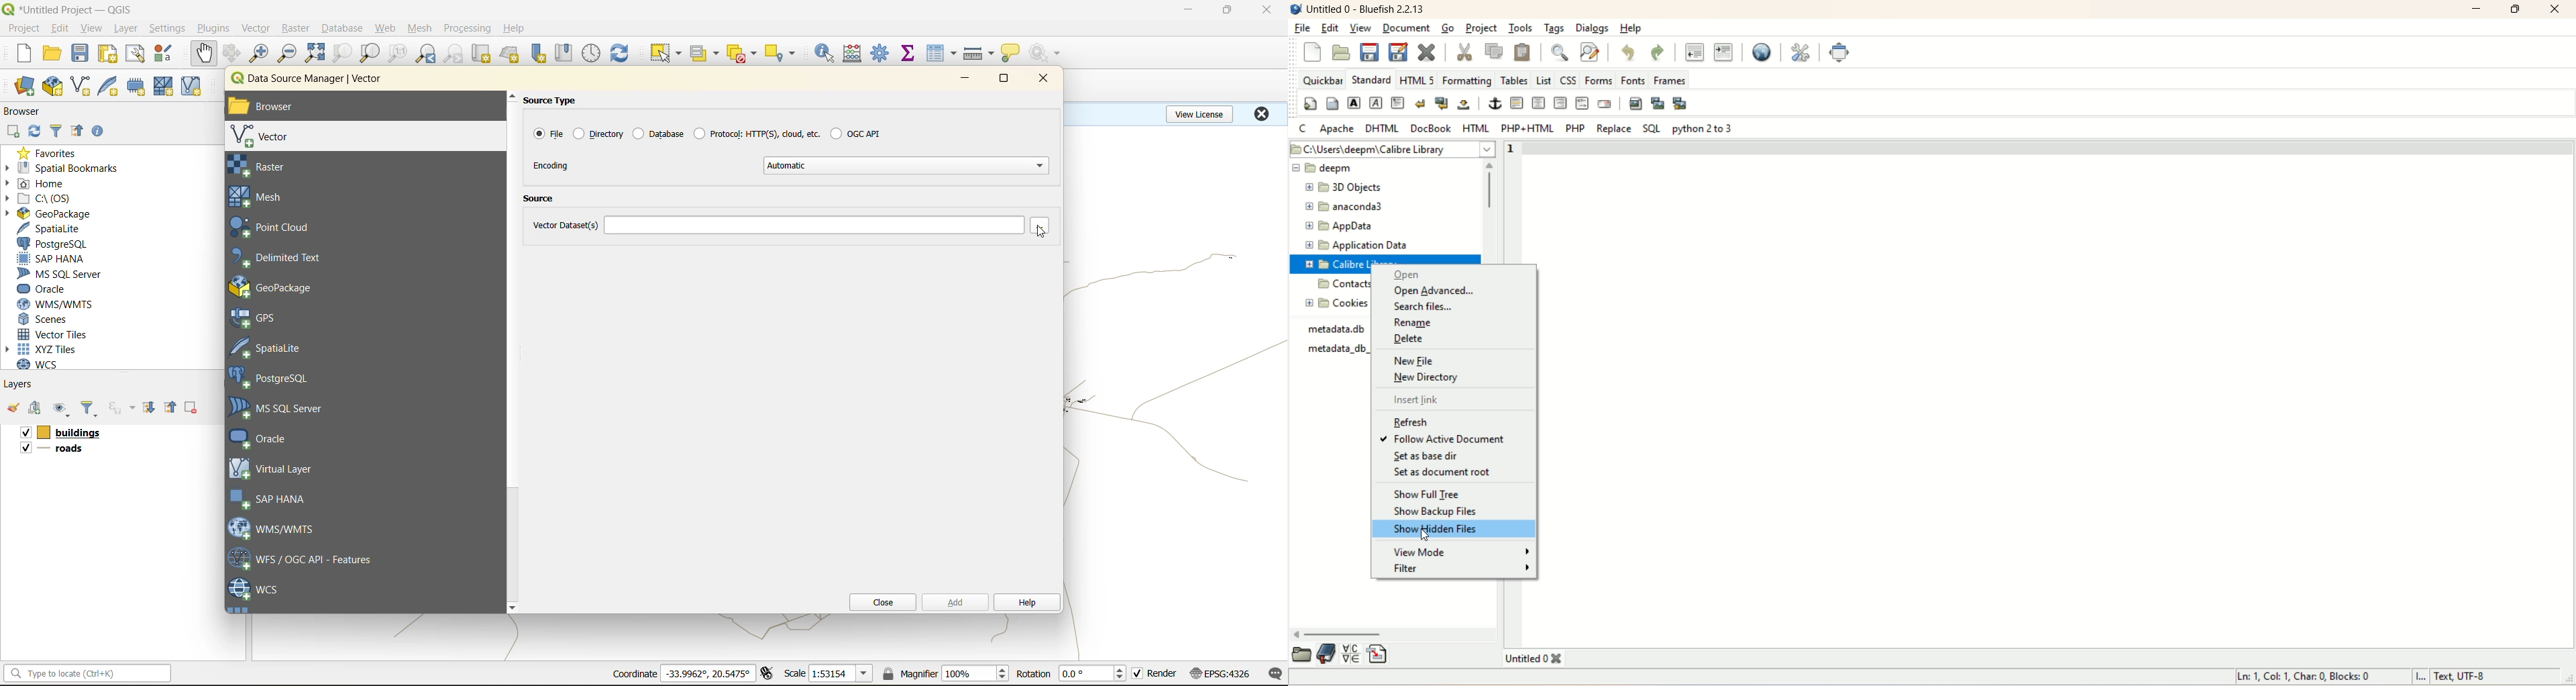  I want to click on scale, so click(794, 673).